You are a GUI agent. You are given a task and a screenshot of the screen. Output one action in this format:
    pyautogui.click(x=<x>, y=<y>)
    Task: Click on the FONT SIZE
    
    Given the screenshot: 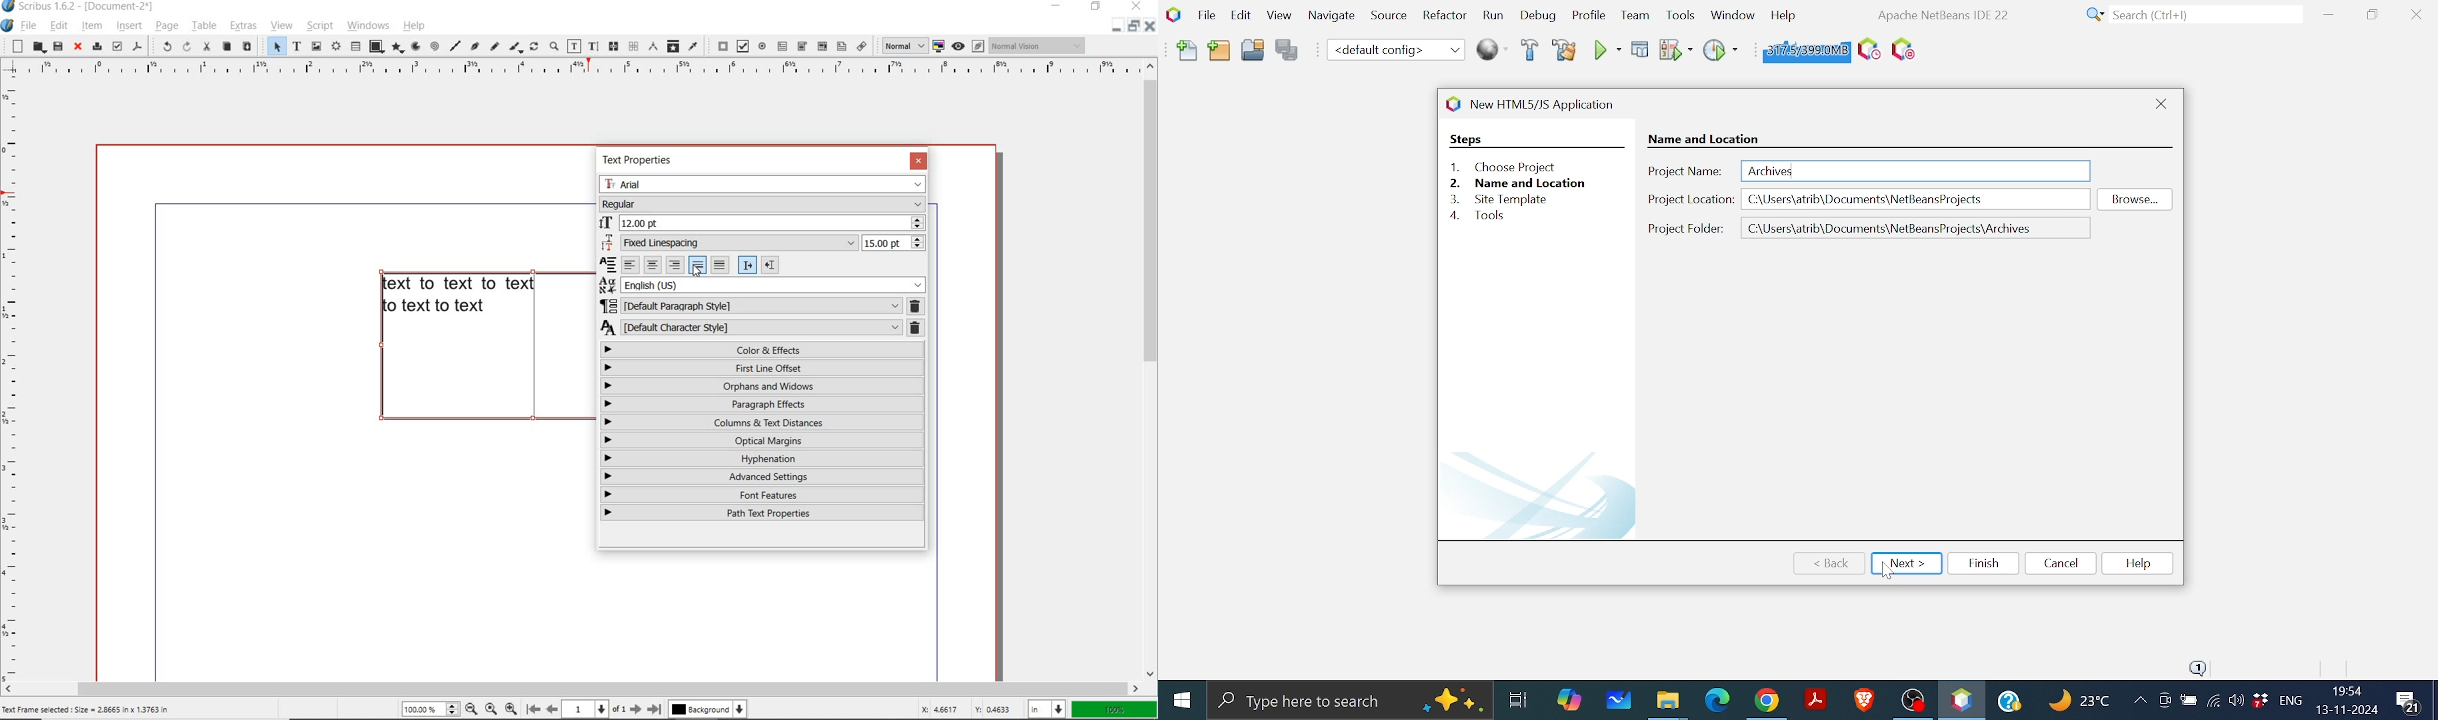 What is the action you would take?
    pyautogui.click(x=764, y=221)
    